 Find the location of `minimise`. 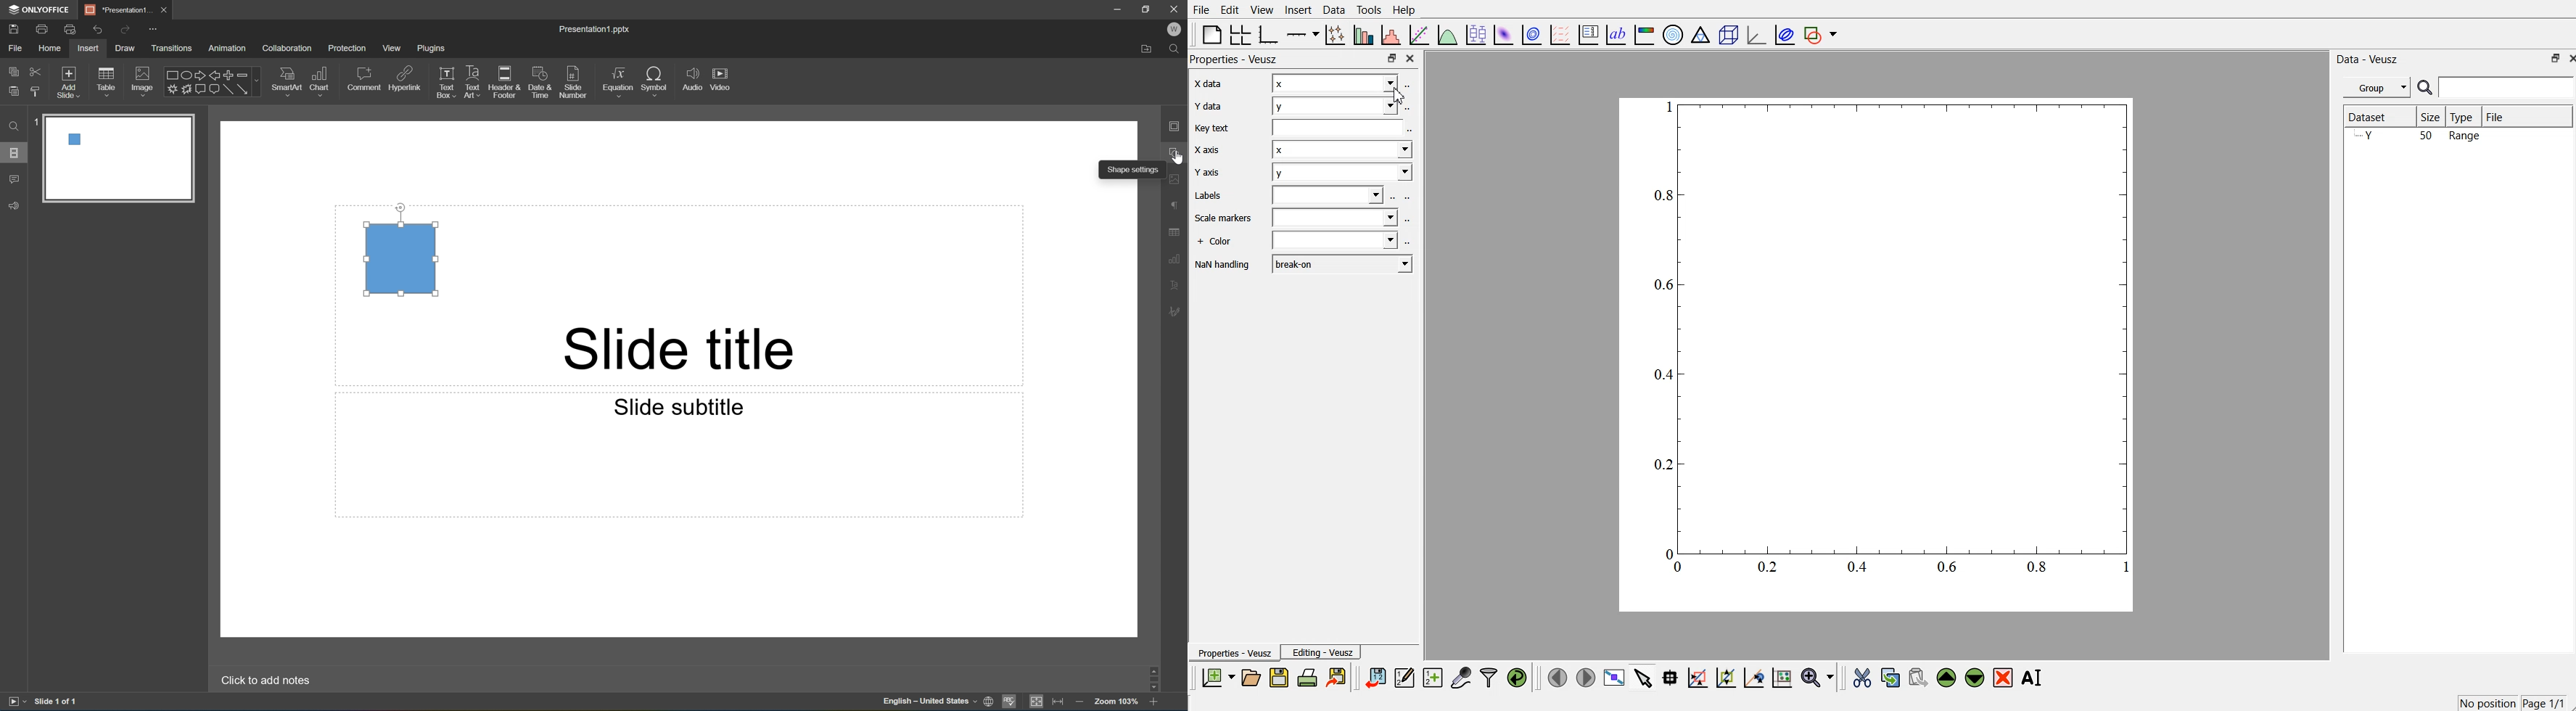

minimise is located at coordinates (2551, 58).